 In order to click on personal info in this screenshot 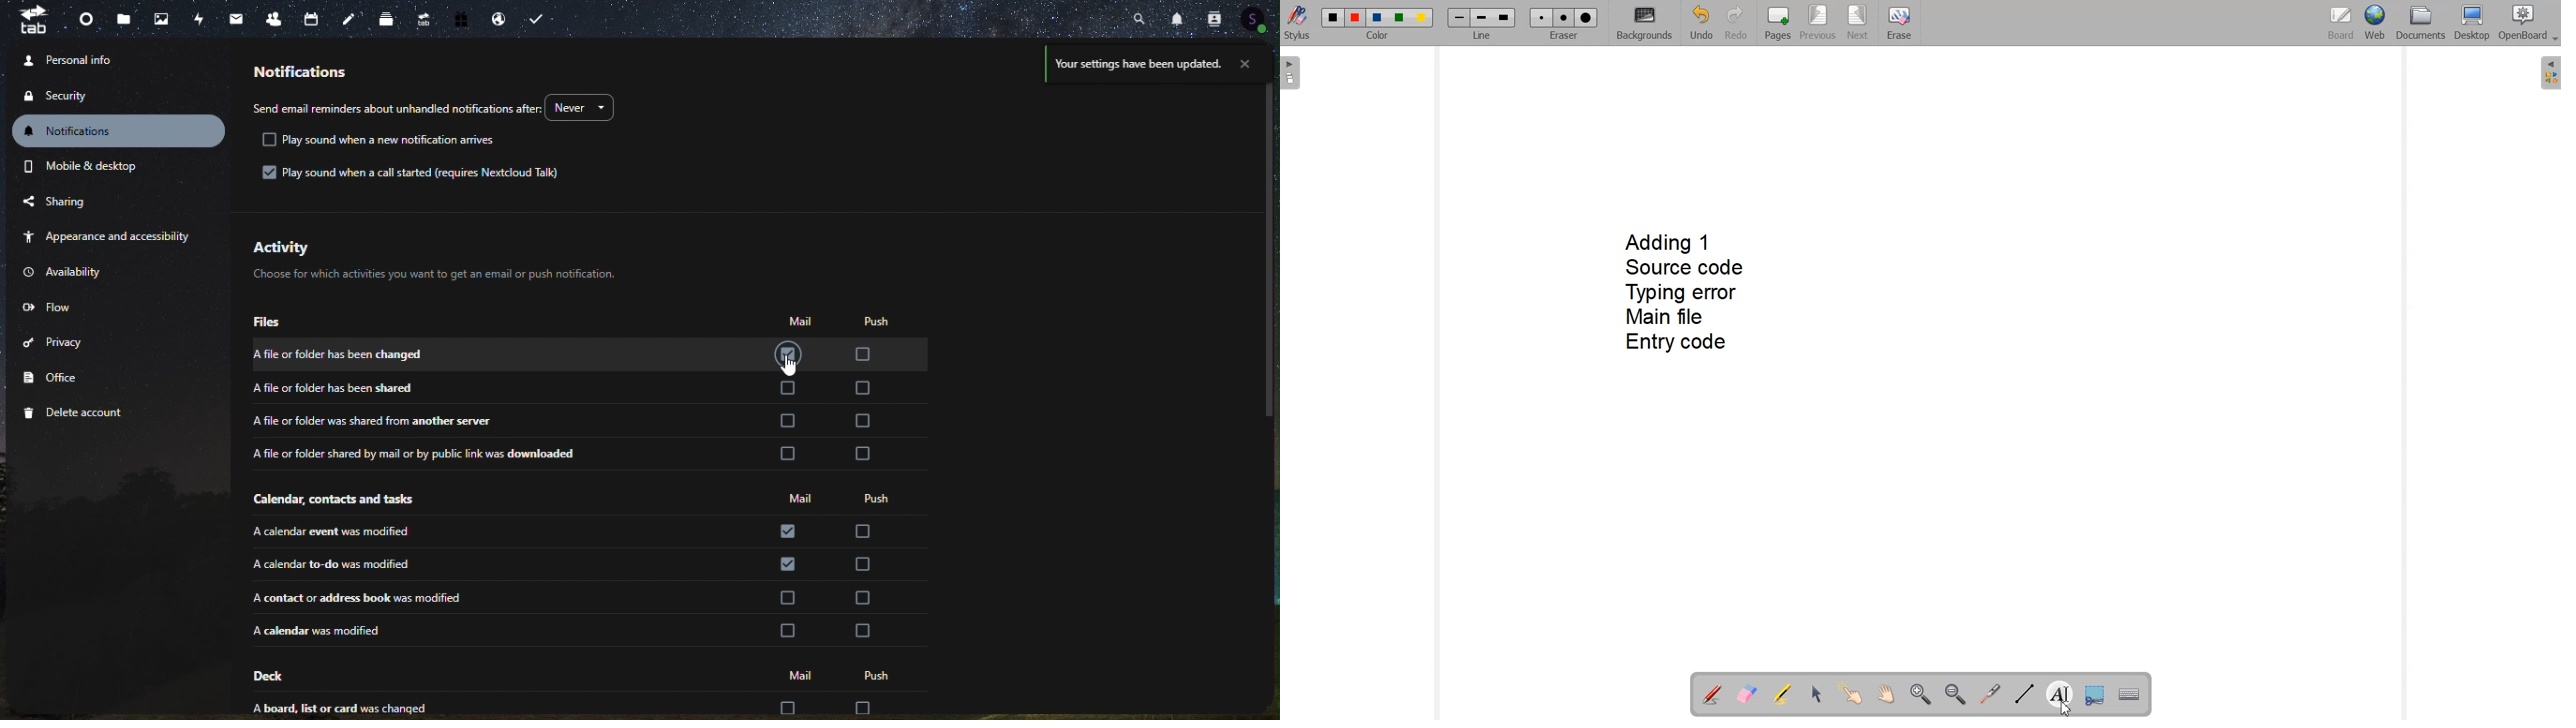, I will do `click(118, 61)`.